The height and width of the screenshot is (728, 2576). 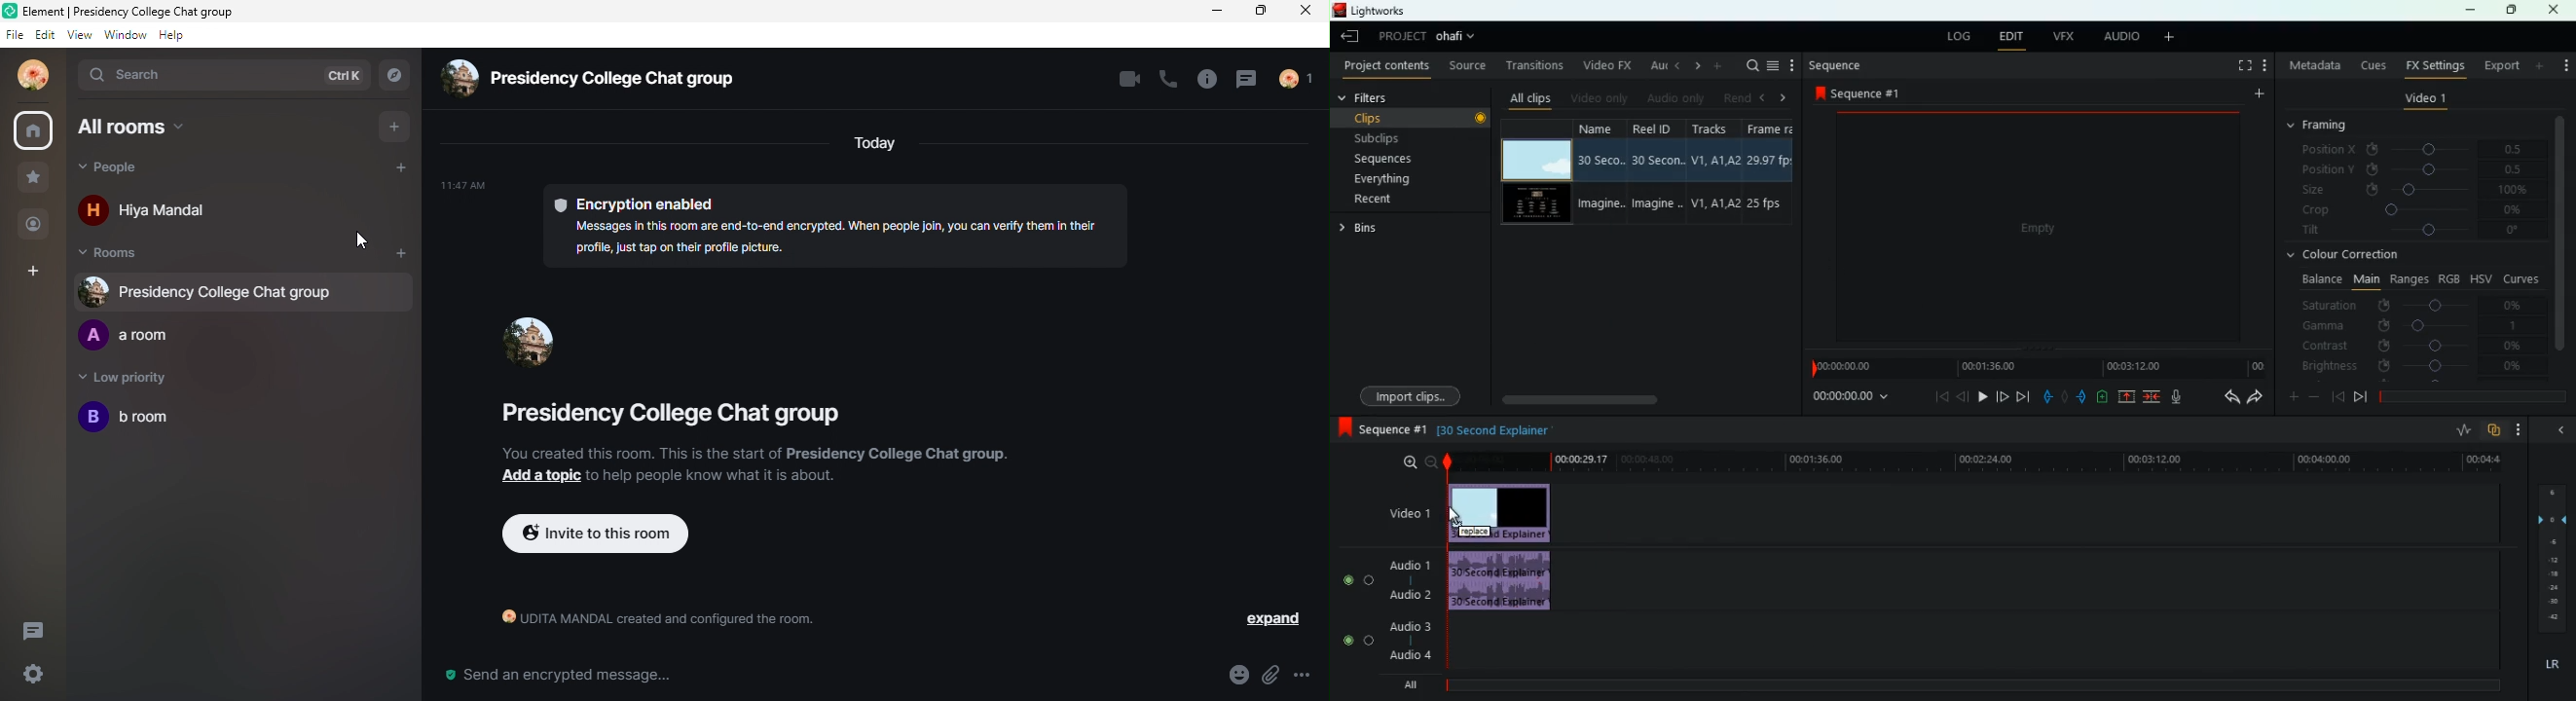 I want to click on balance, so click(x=2319, y=279).